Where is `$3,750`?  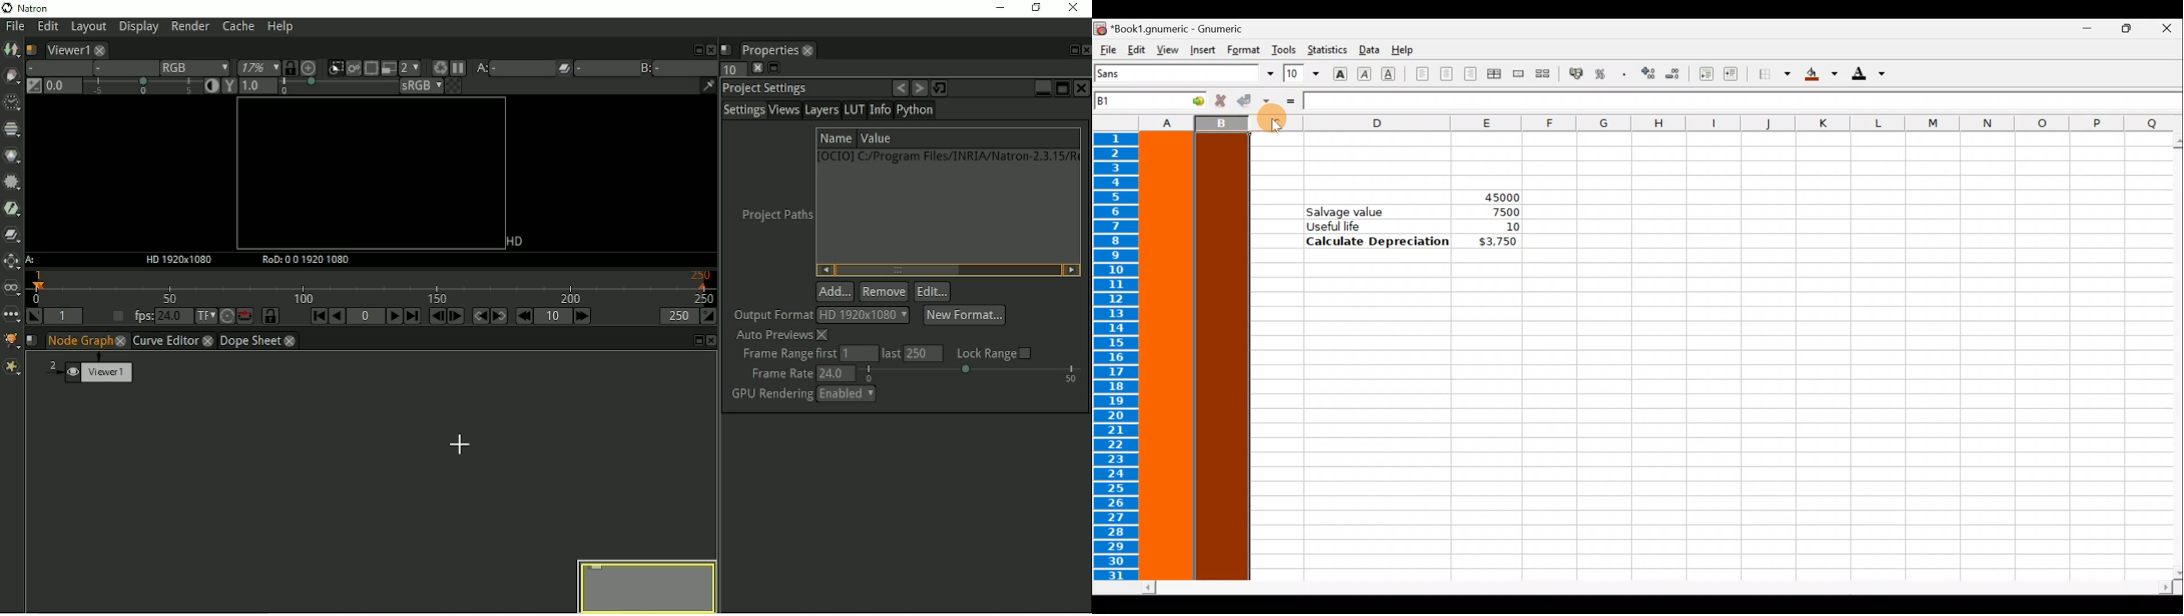
$3,750 is located at coordinates (1497, 242).